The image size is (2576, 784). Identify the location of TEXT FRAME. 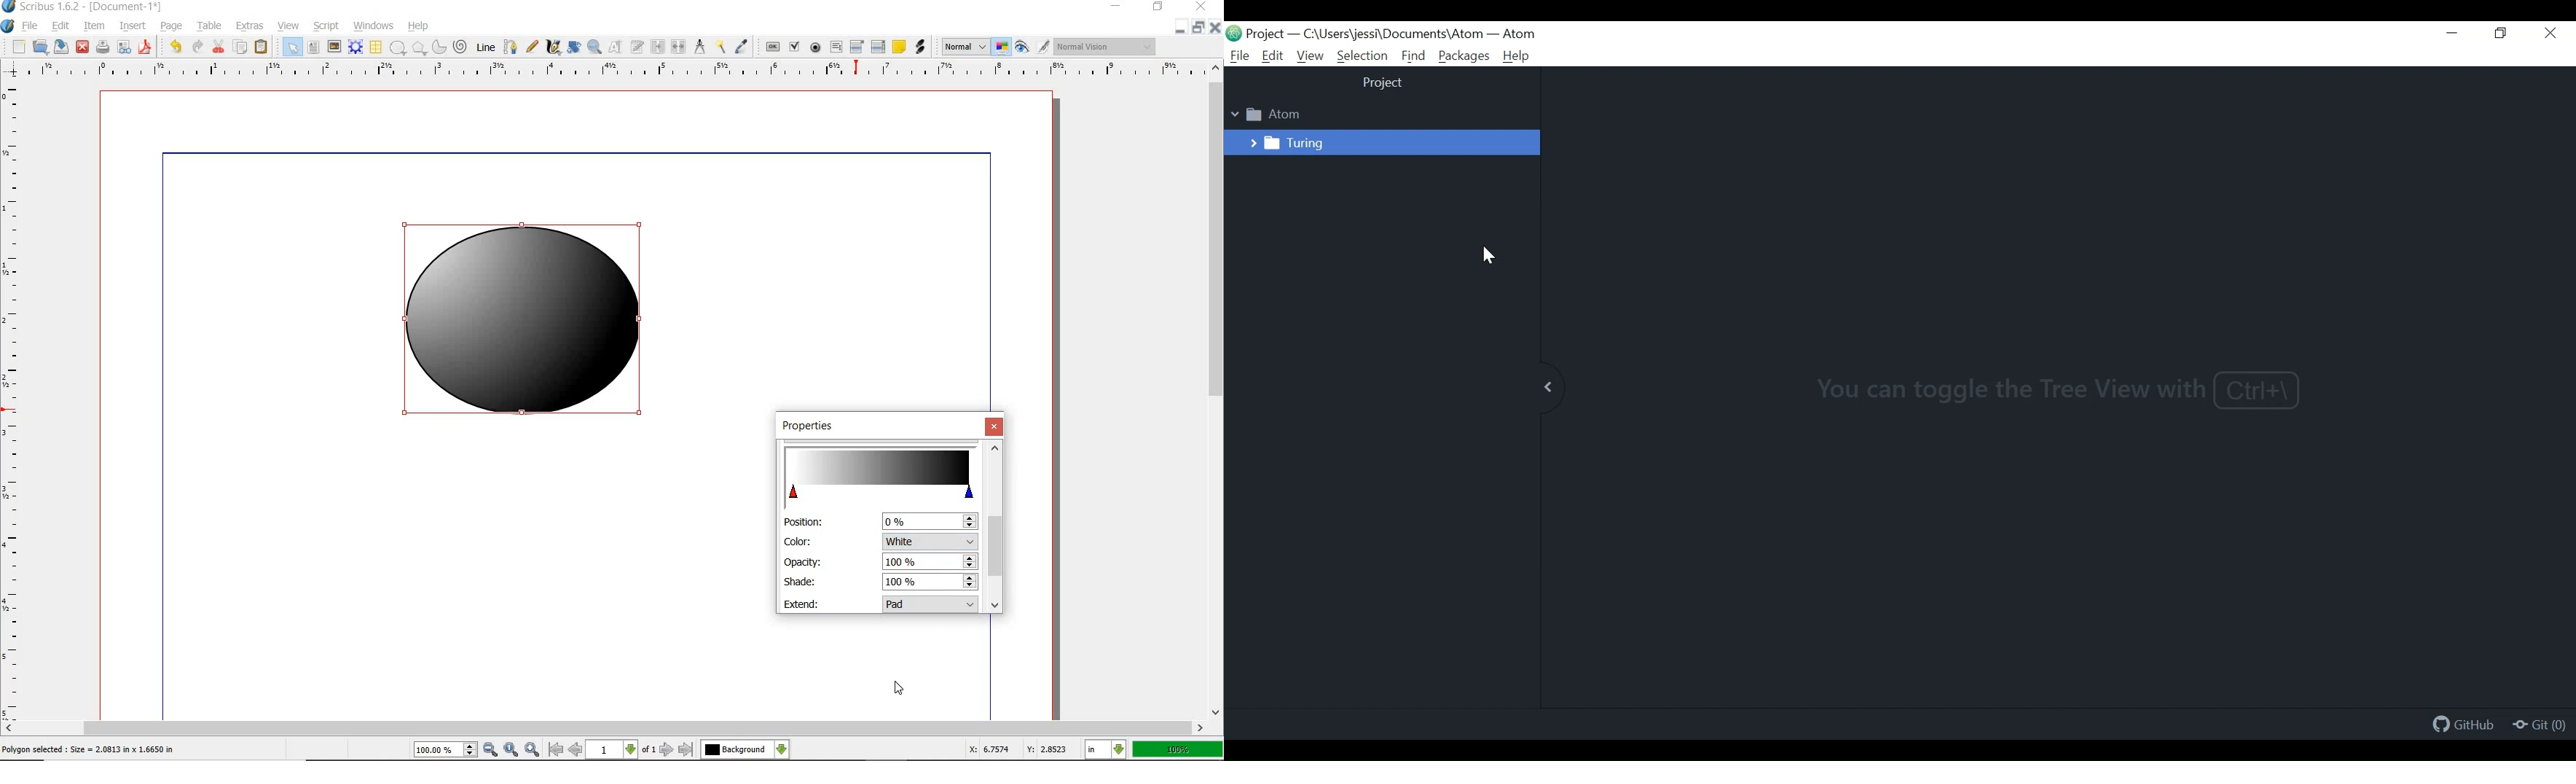
(313, 47).